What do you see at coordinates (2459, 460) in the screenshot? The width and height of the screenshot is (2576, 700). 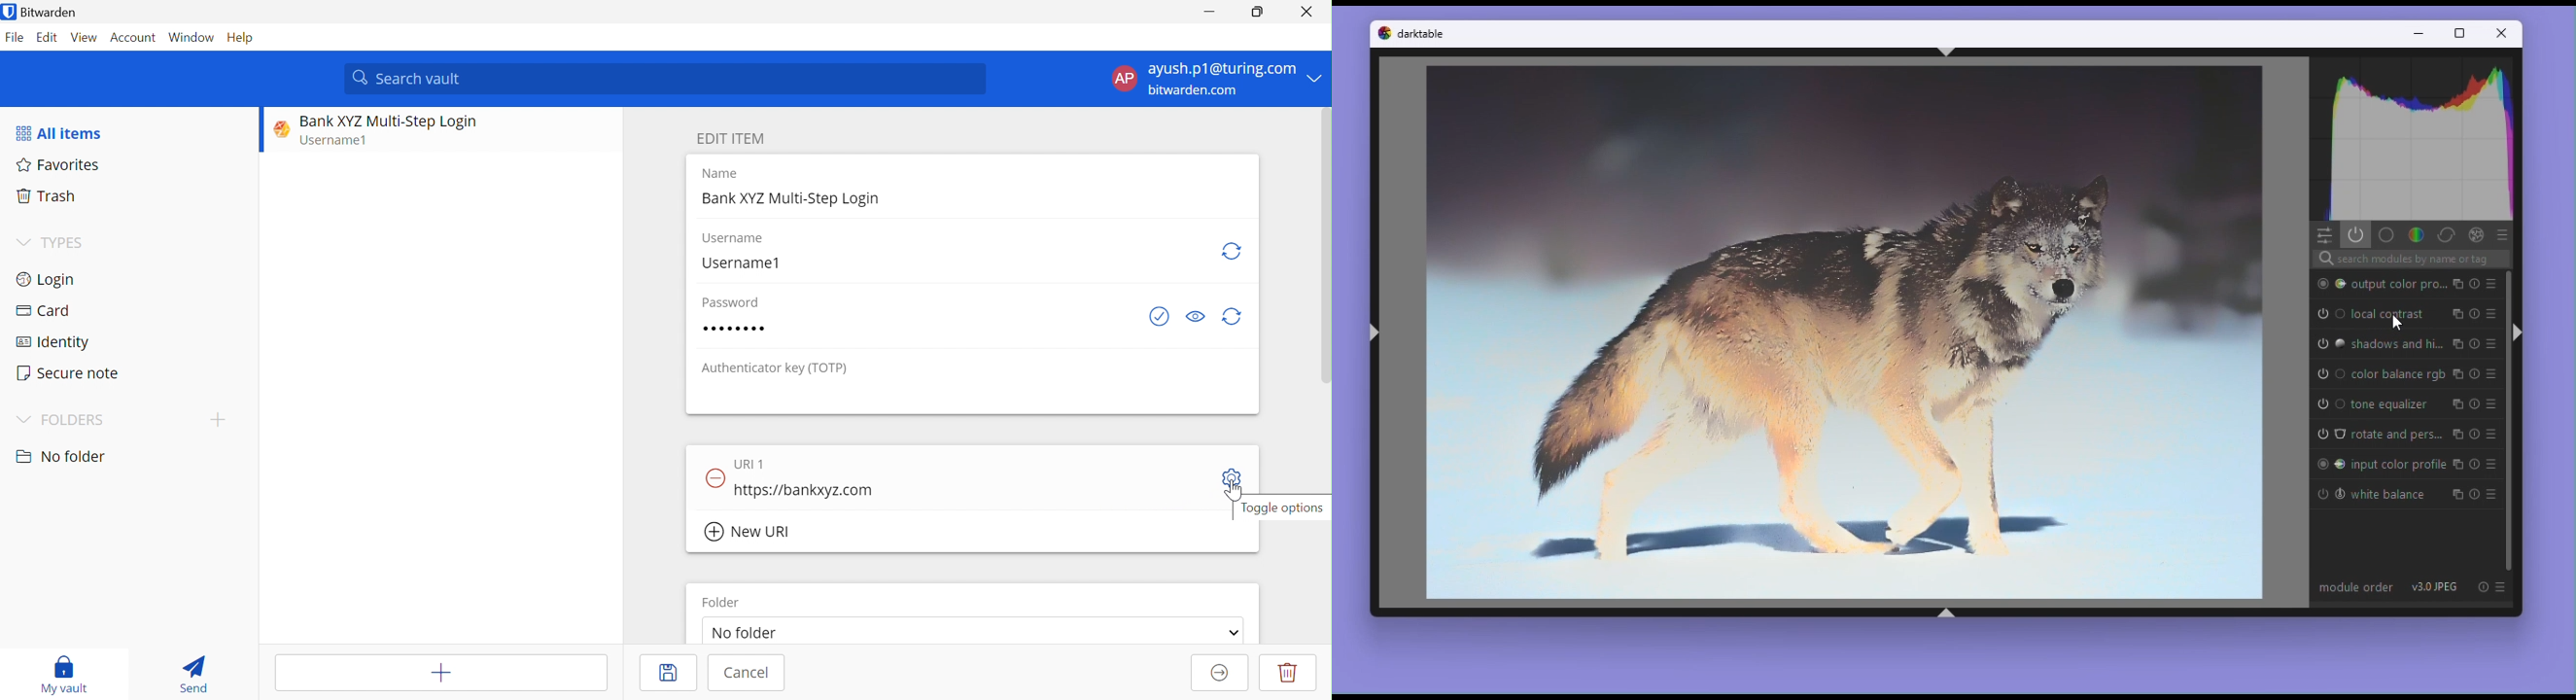 I see `Multiple instance actions` at bounding box center [2459, 460].